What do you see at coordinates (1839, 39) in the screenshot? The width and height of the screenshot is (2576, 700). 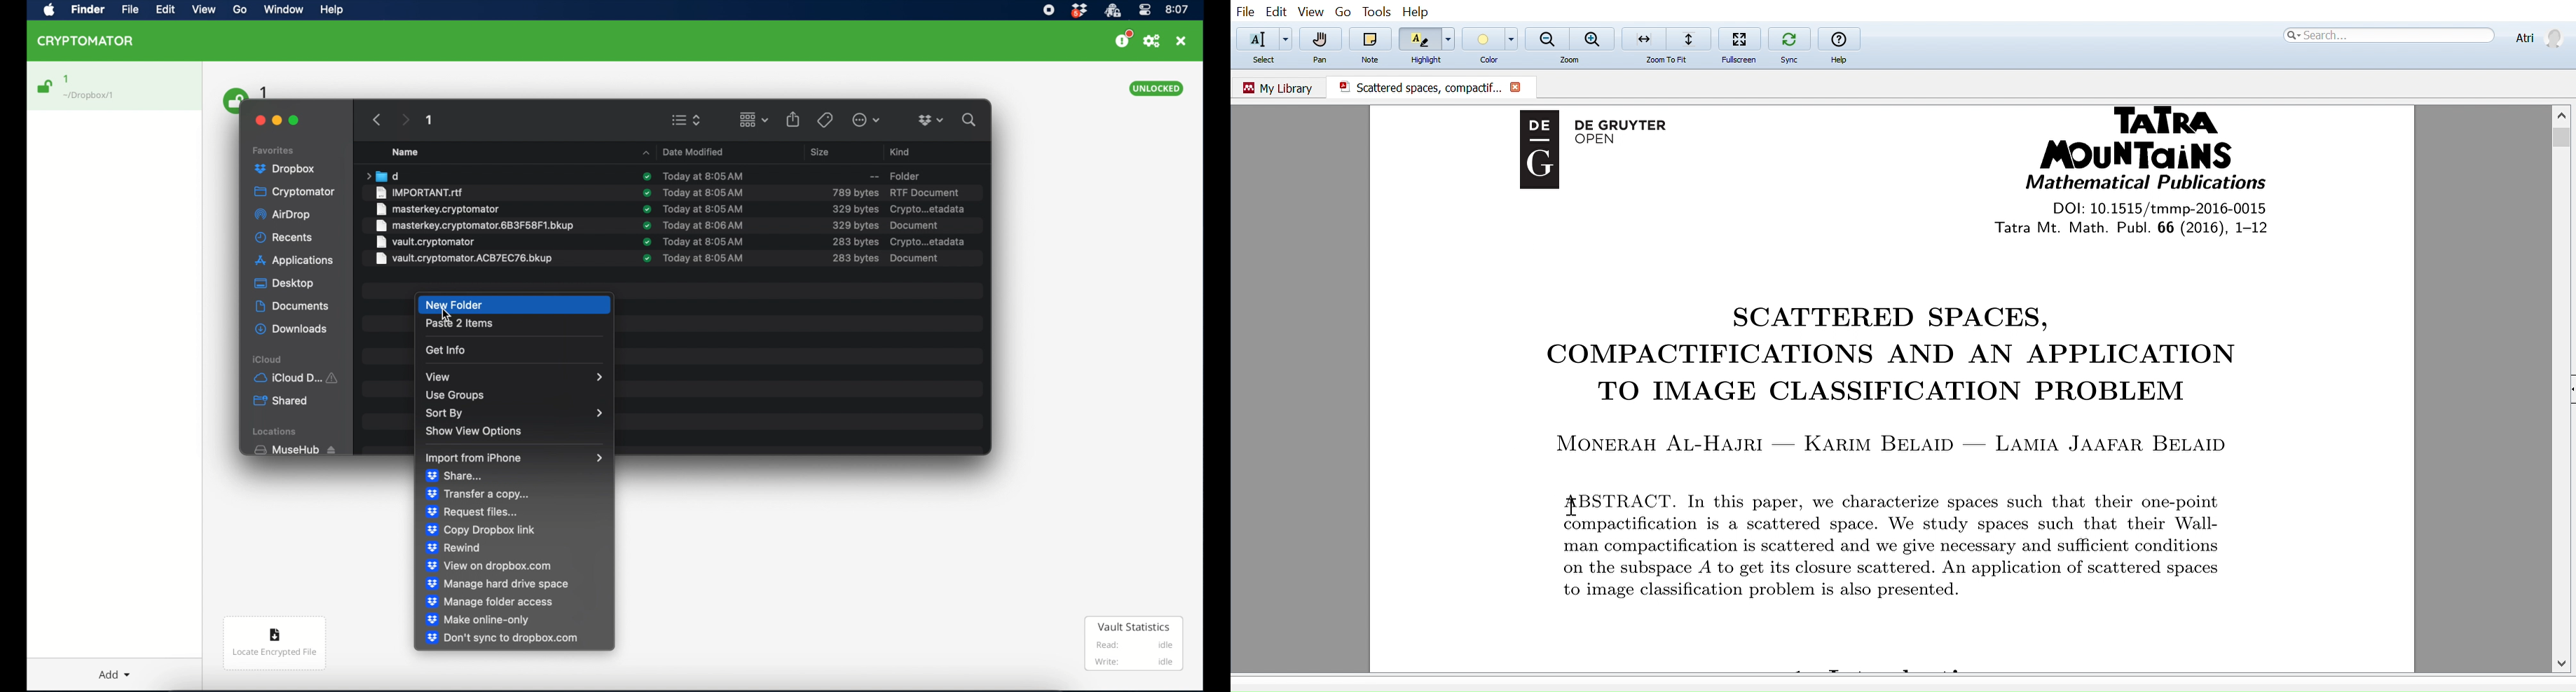 I see `help` at bounding box center [1839, 39].